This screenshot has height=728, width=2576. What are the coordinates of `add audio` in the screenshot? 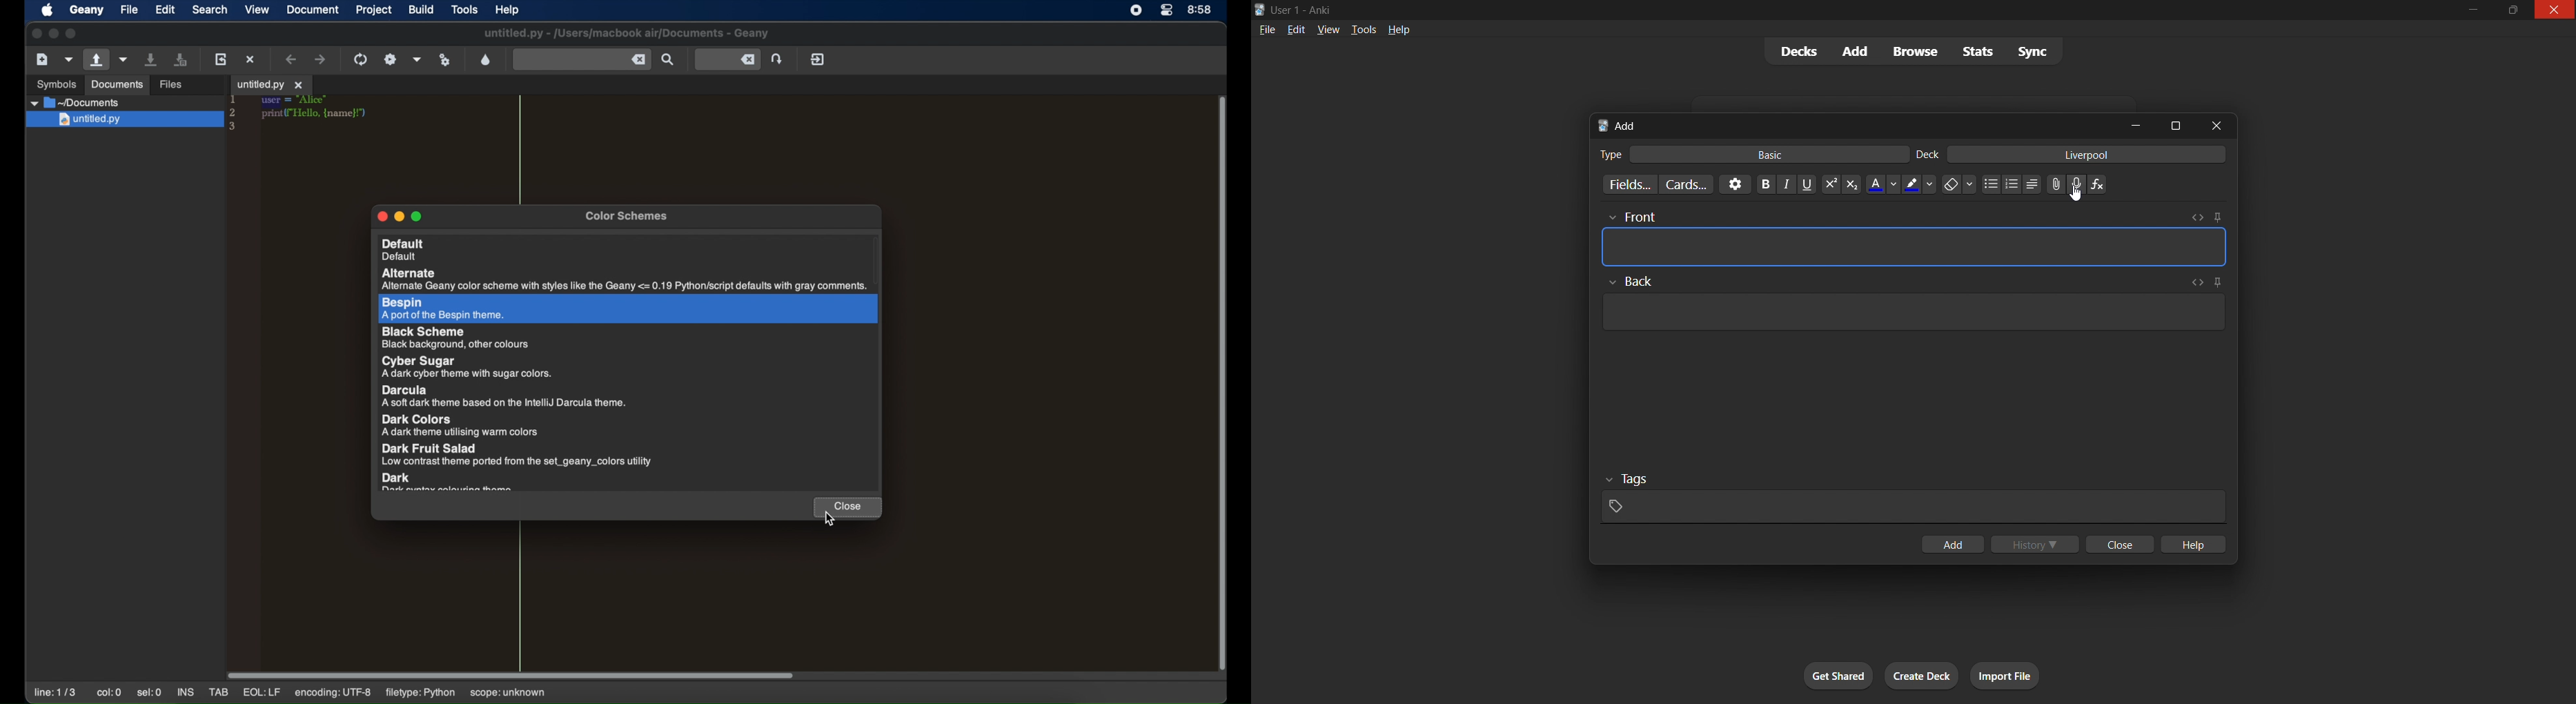 It's located at (2076, 184).